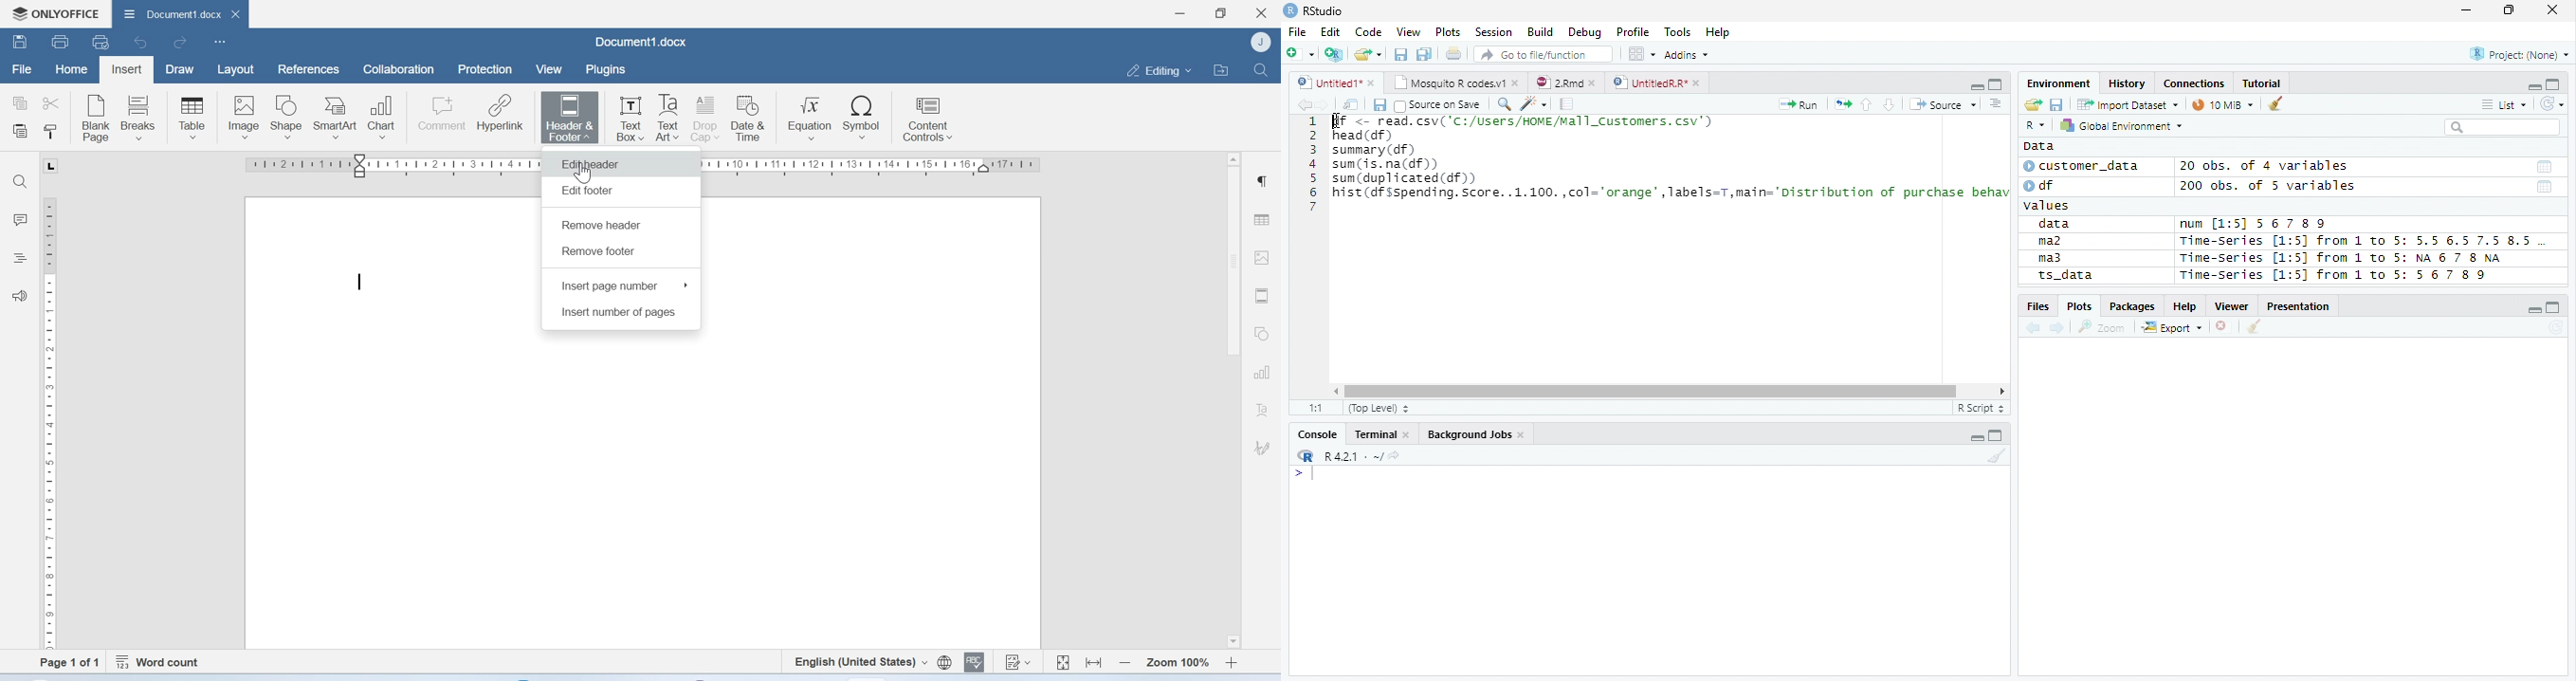 The height and width of the screenshot is (700, 2576). Describe the element at coordinates (2522, 52) in the screenshot. I see `Project (none)` at that location.